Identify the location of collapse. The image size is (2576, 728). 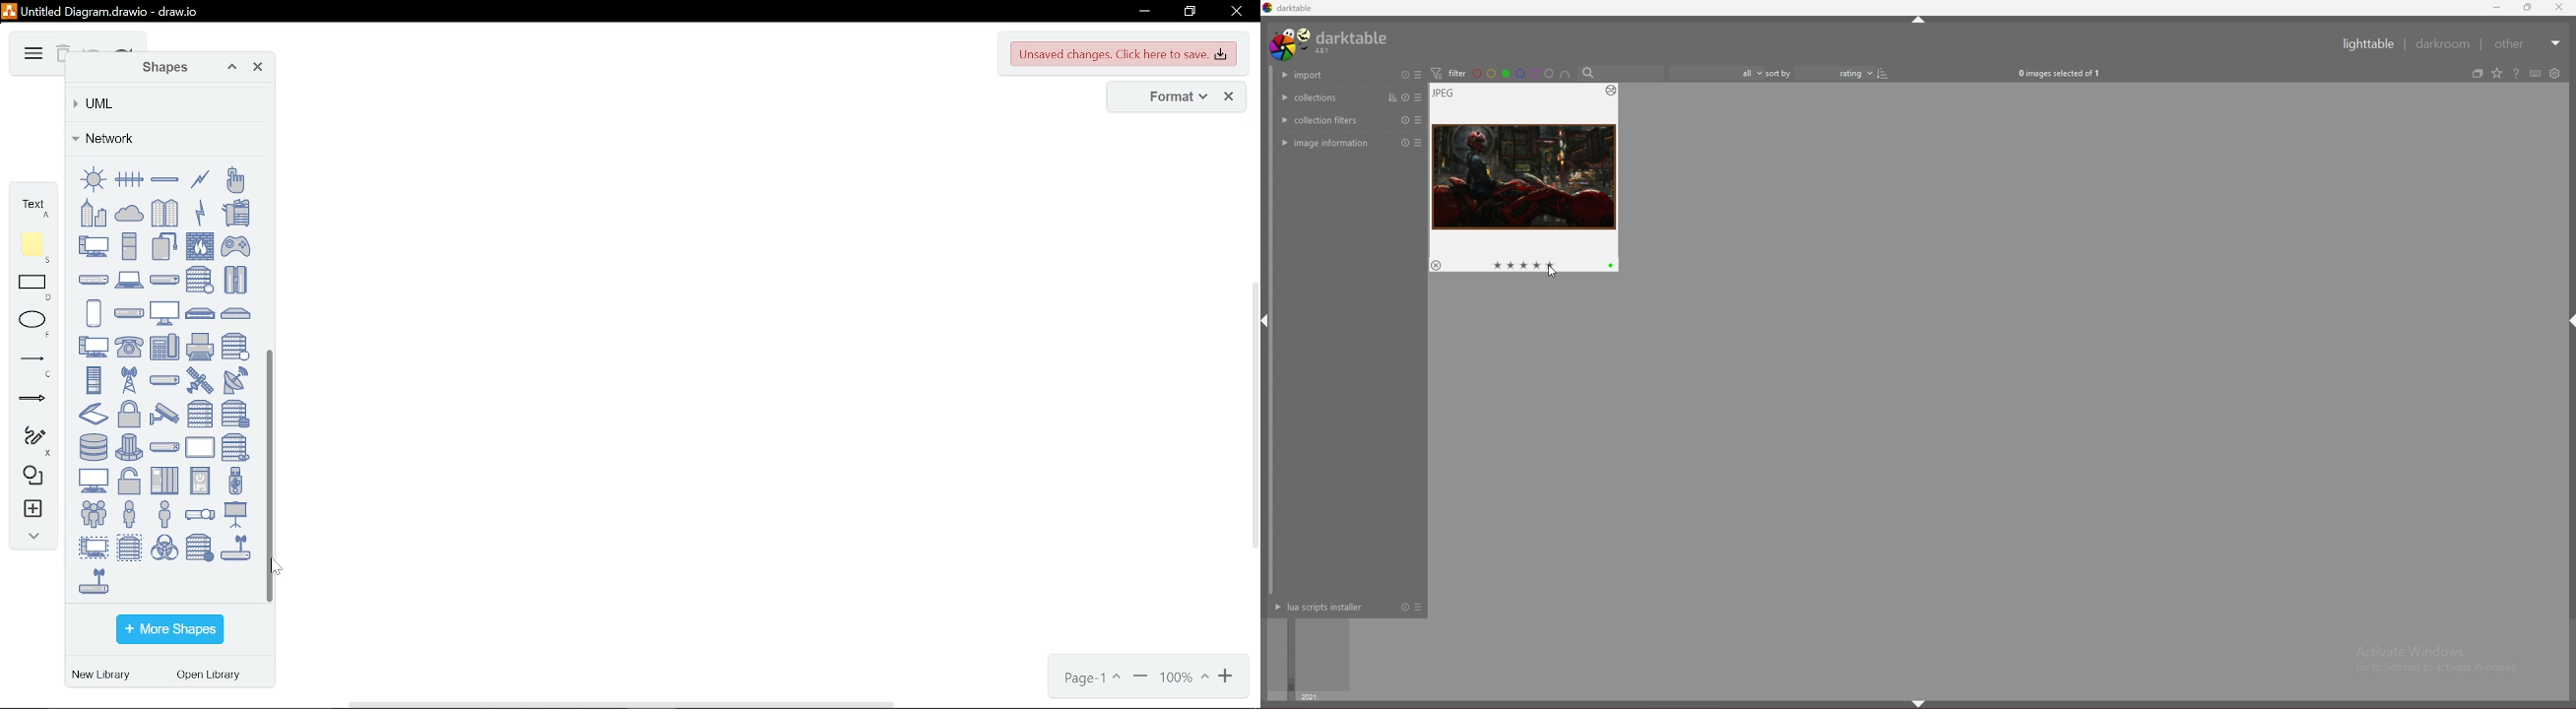
(30, 539).